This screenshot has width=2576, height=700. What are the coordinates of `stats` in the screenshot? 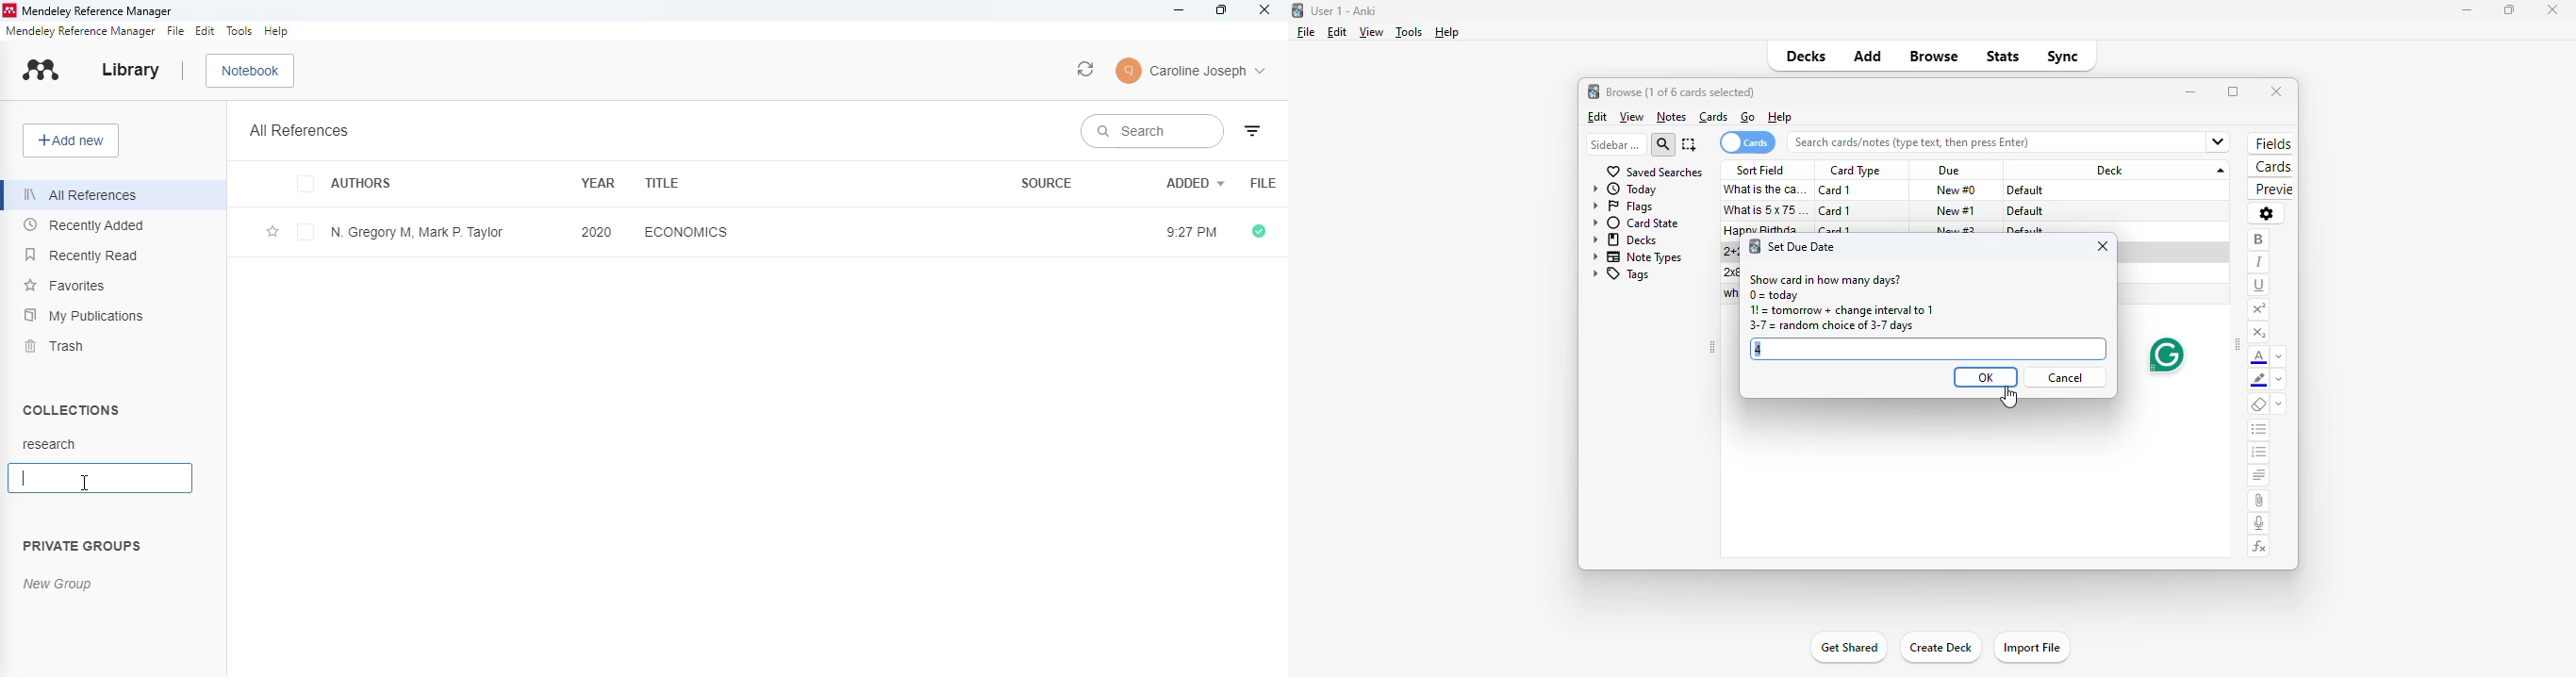 It's located at (2003, 56).